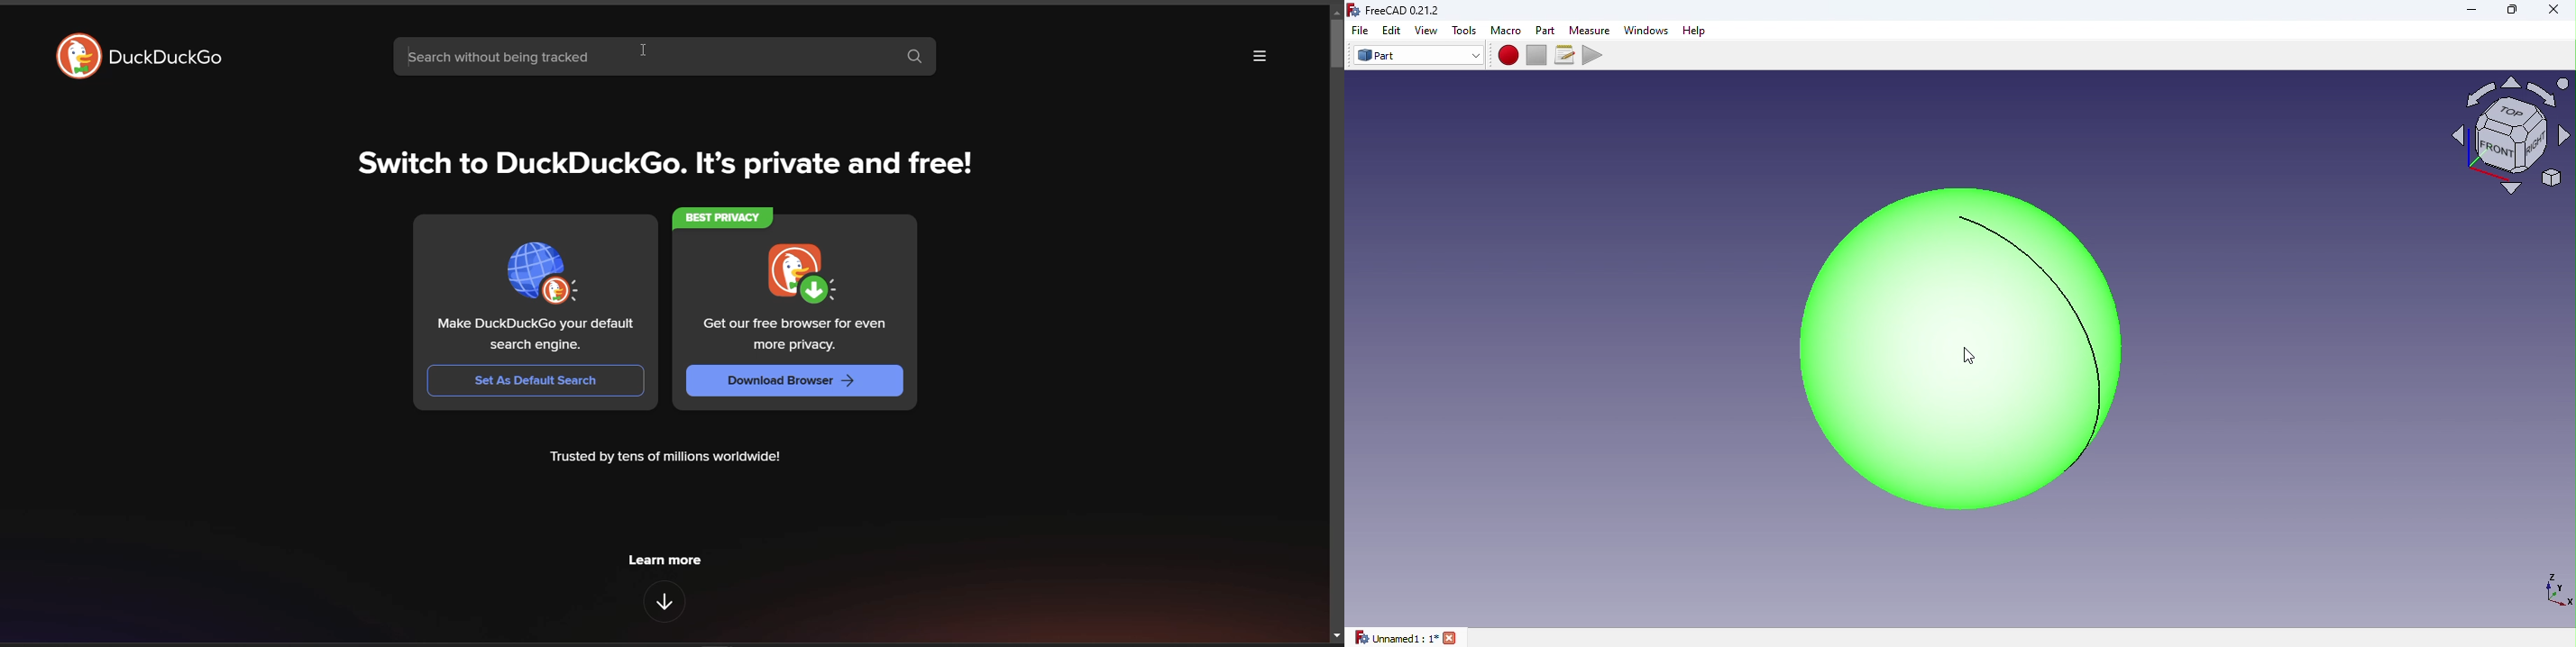  Describe the element at coordinates (1509, 55) in the screenshot. I see `Macro recording` at that location.